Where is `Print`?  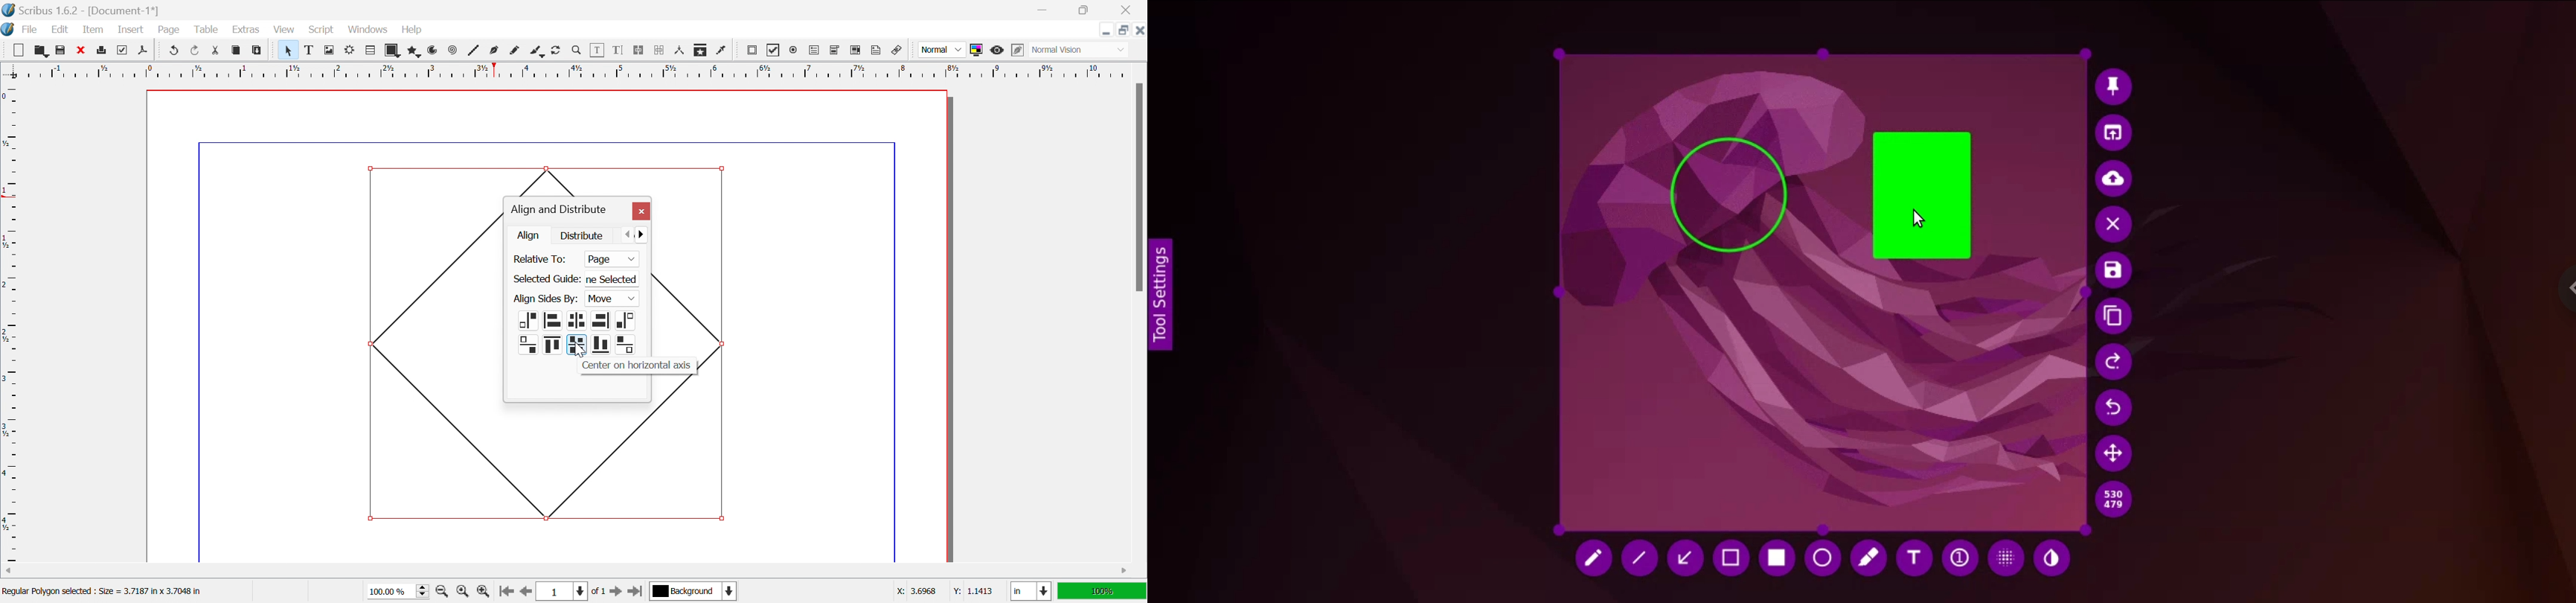 Print is located at coordinates (103, 50).